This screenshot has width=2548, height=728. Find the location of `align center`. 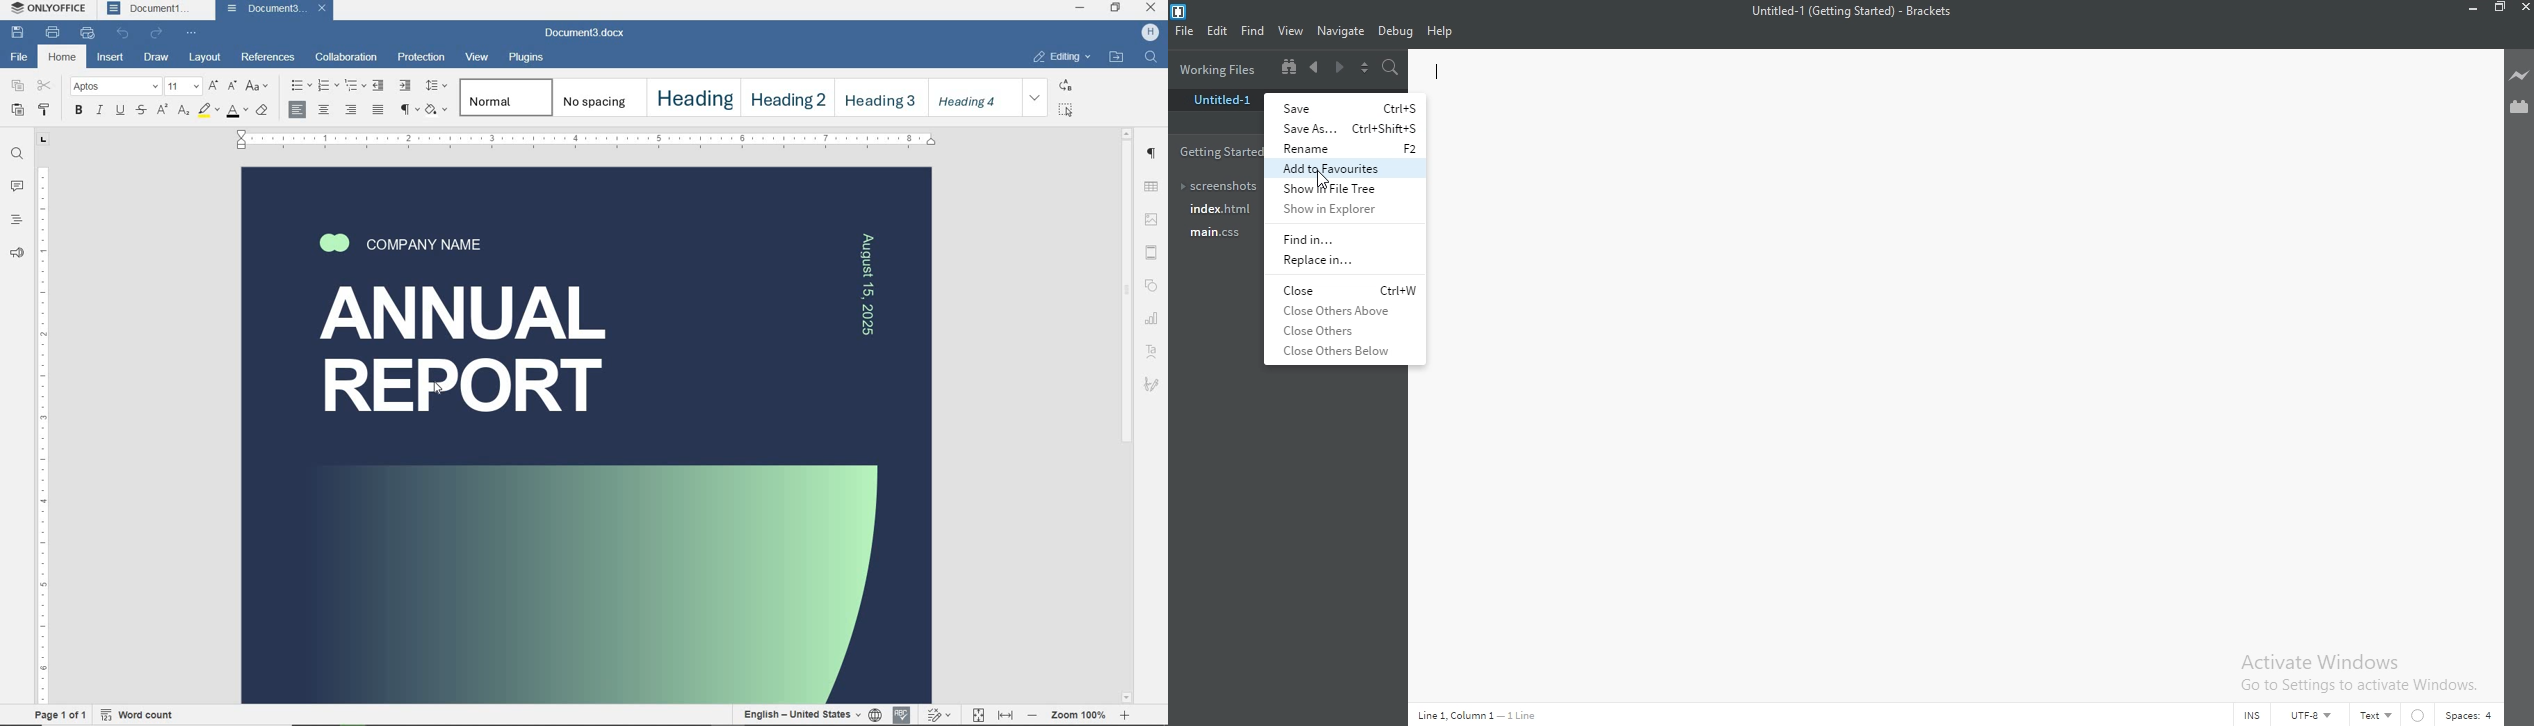

align center is located at coordinates (324, 109).